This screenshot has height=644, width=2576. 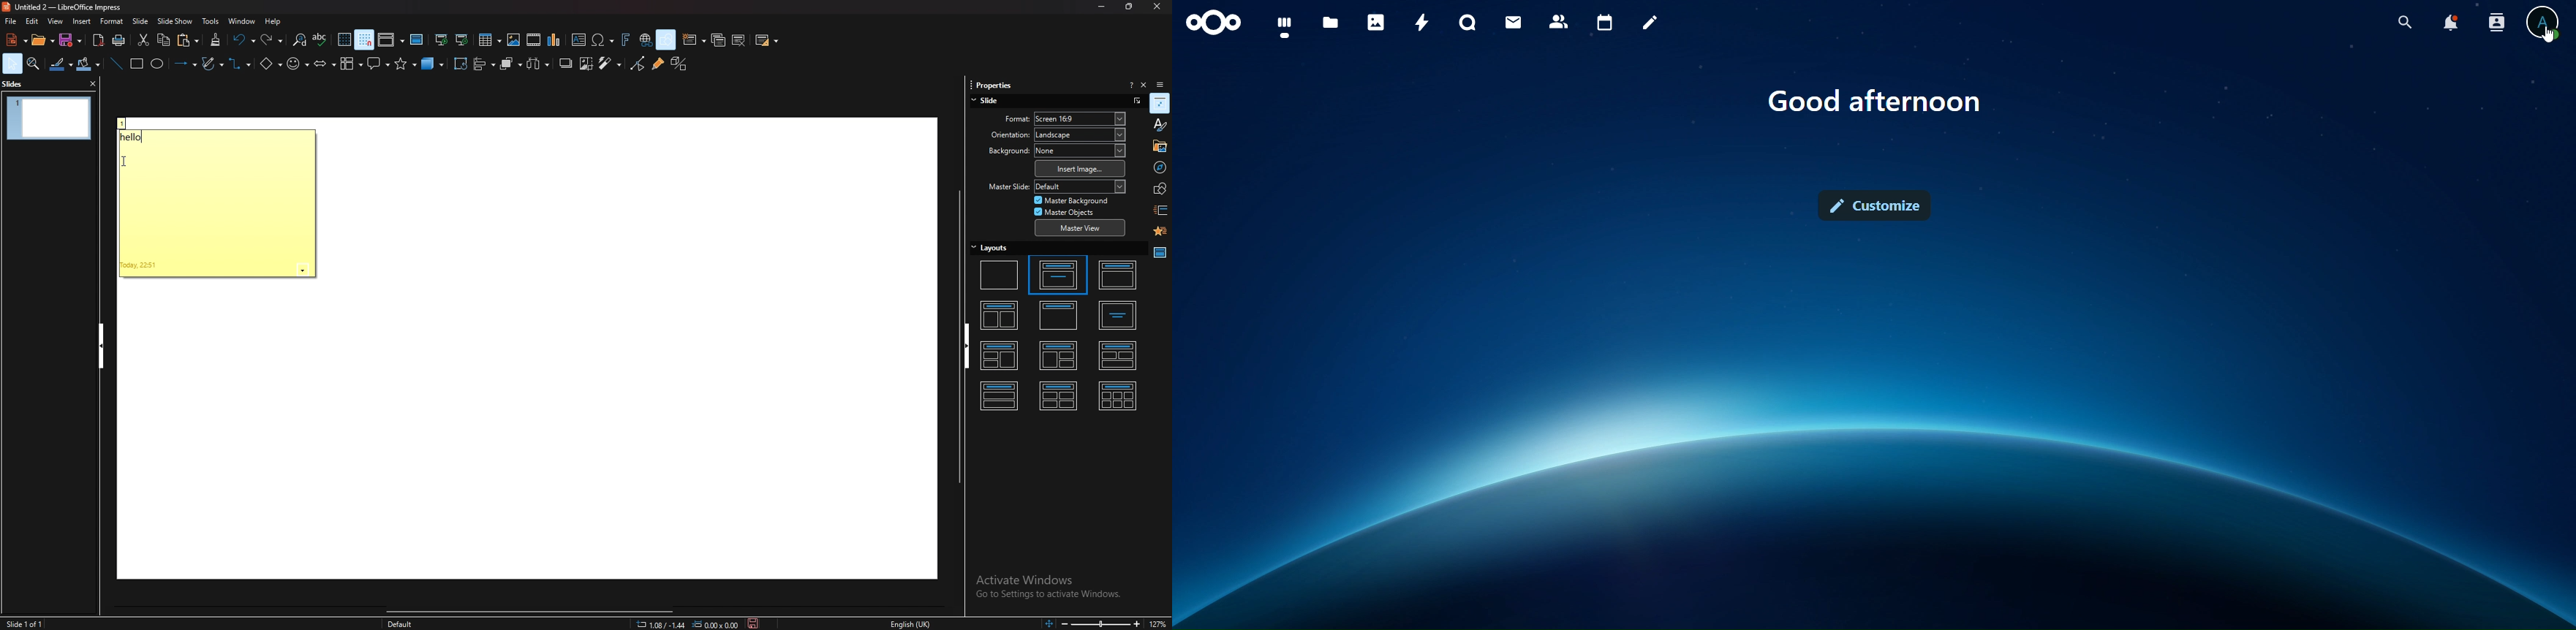 I want to click on insert audio or video, so click(x=534, y=40).